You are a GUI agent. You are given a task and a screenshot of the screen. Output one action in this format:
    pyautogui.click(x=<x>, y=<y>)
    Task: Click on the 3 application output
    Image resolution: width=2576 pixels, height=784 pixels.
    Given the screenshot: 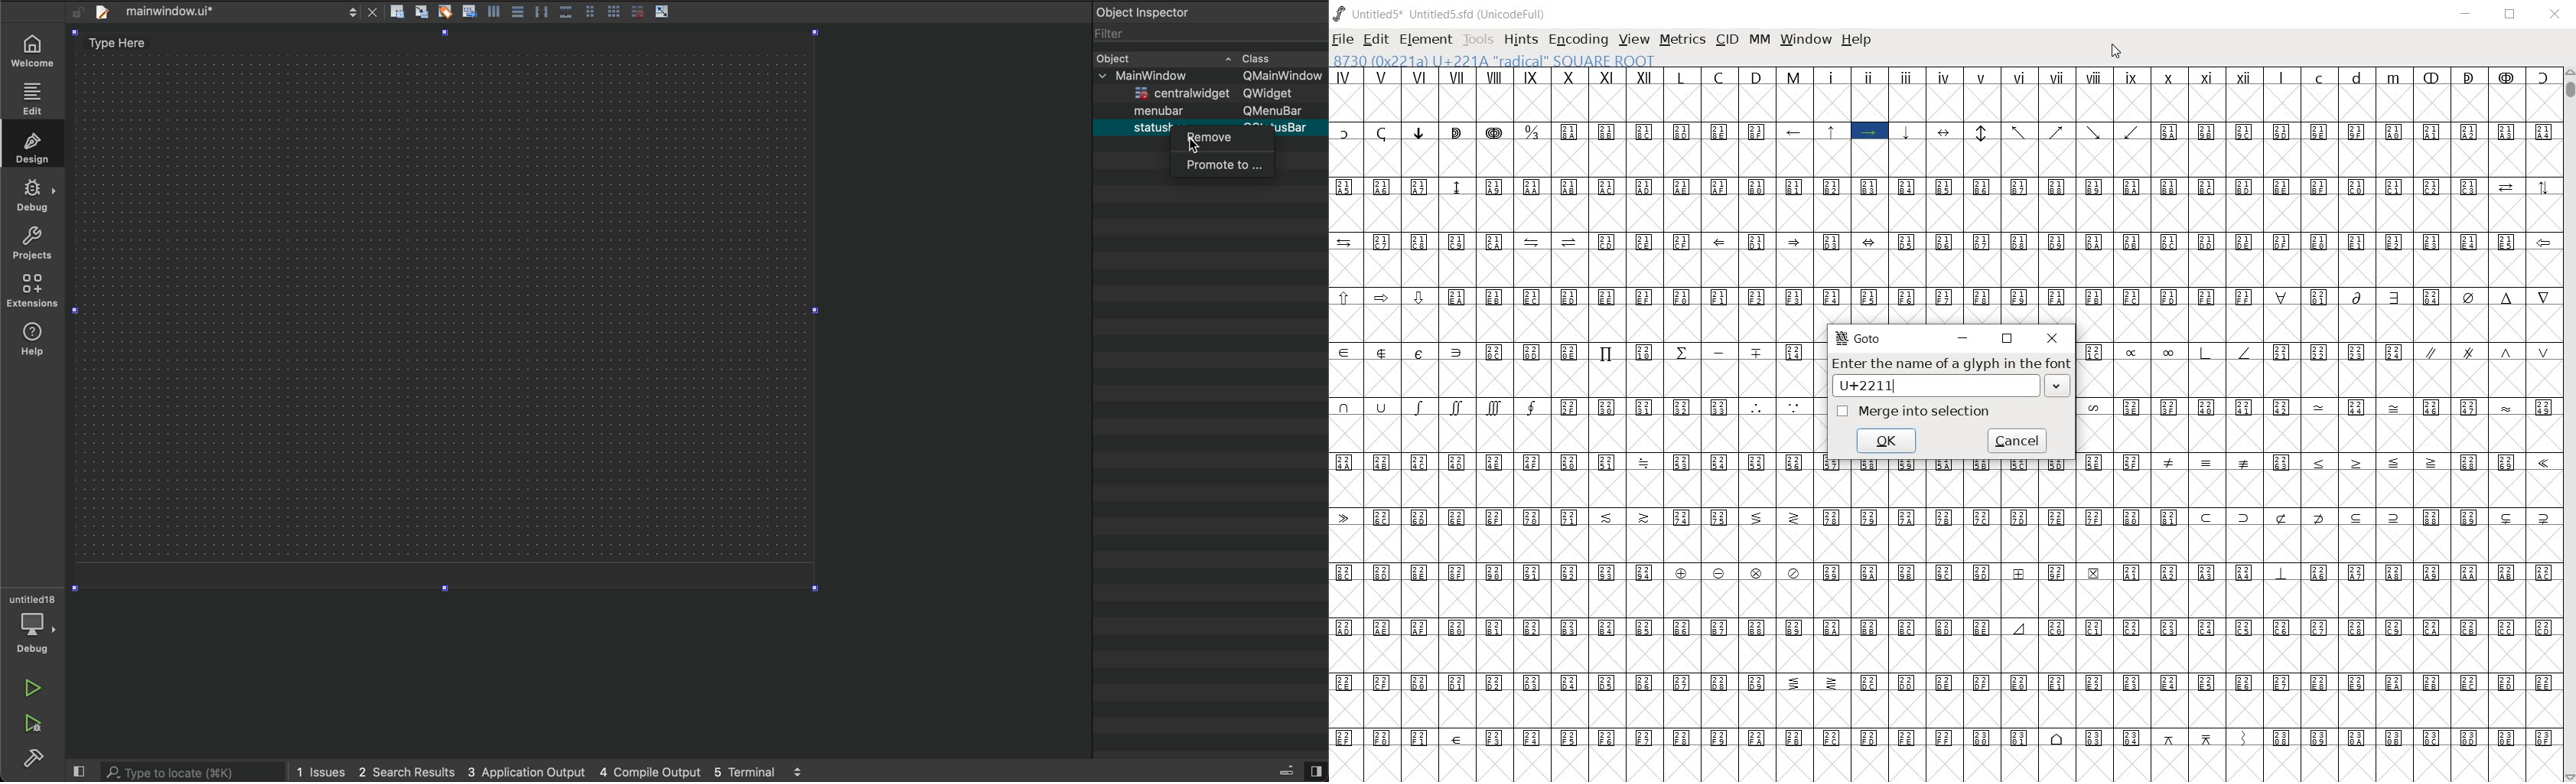 What is the action you would take?
    pyautogui.click(x=527, y=768)
    